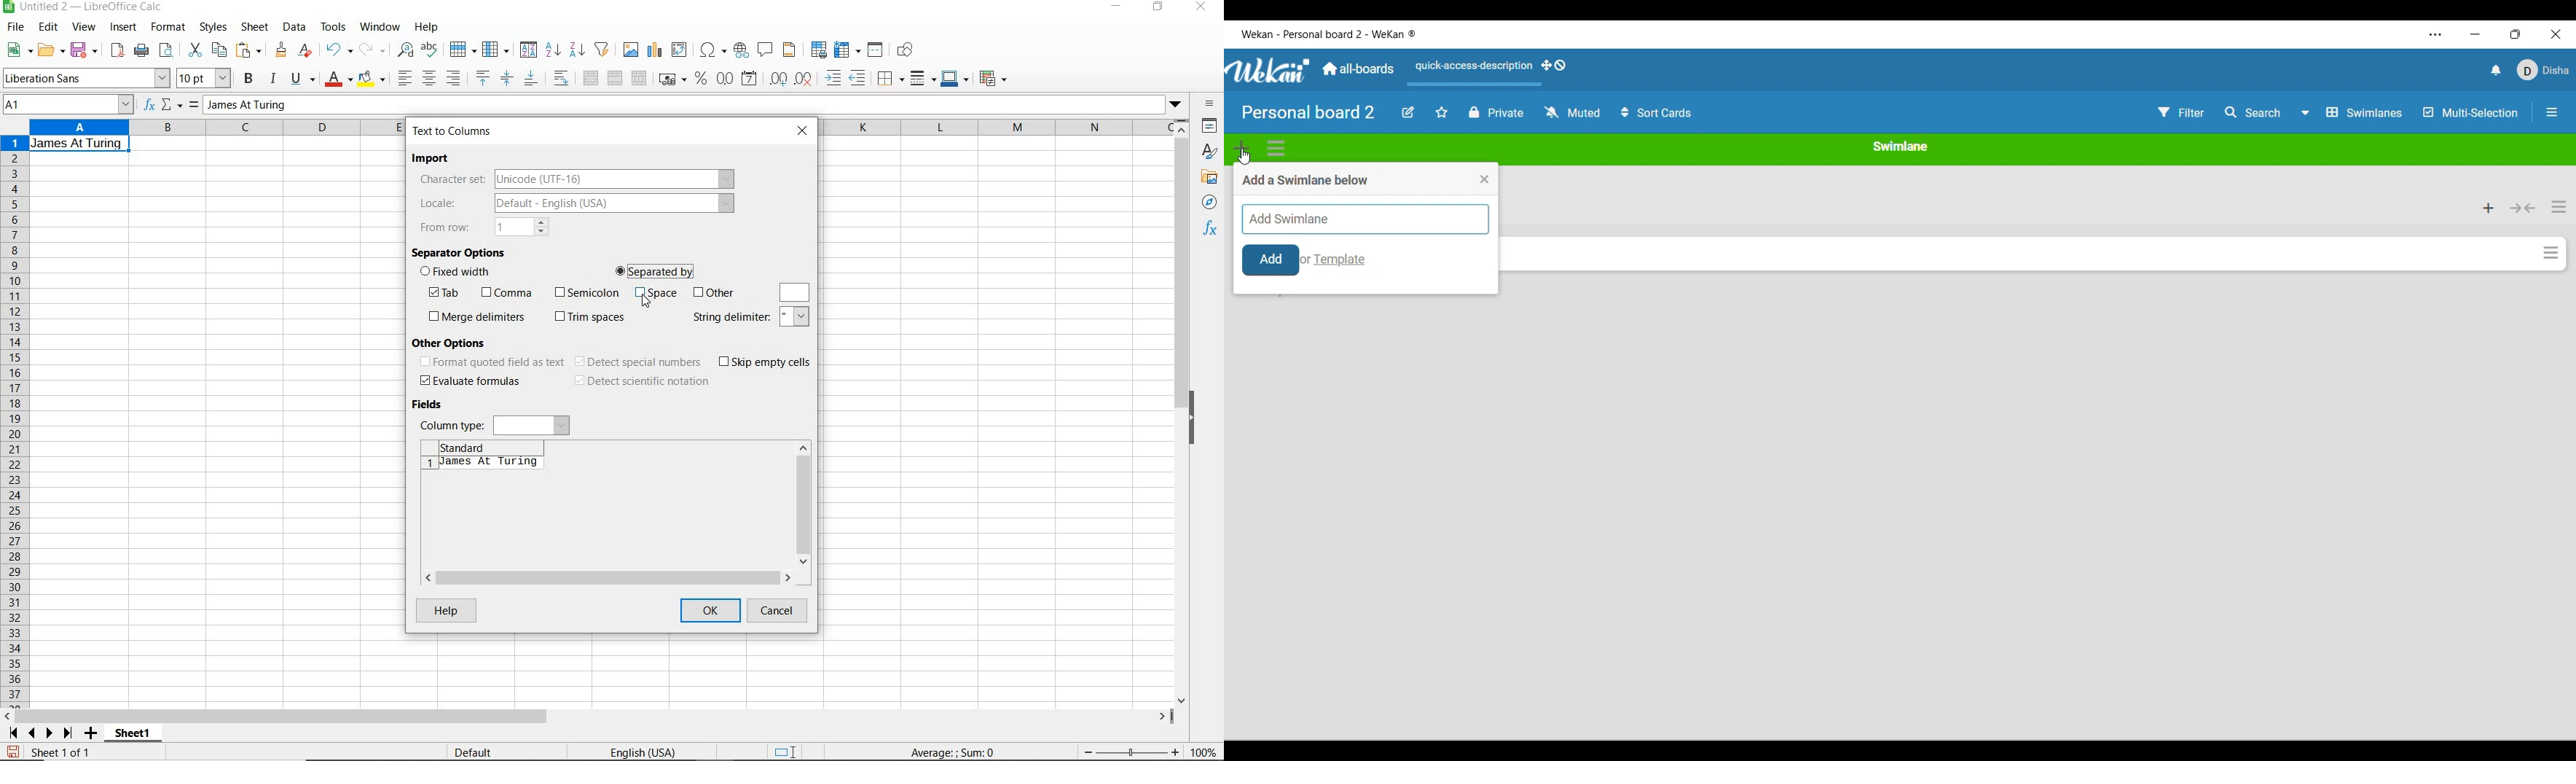 Image resolution: width=2576 pixels, height=784 pixels. I want to click on Swimlane actions, so click(1276, 149).